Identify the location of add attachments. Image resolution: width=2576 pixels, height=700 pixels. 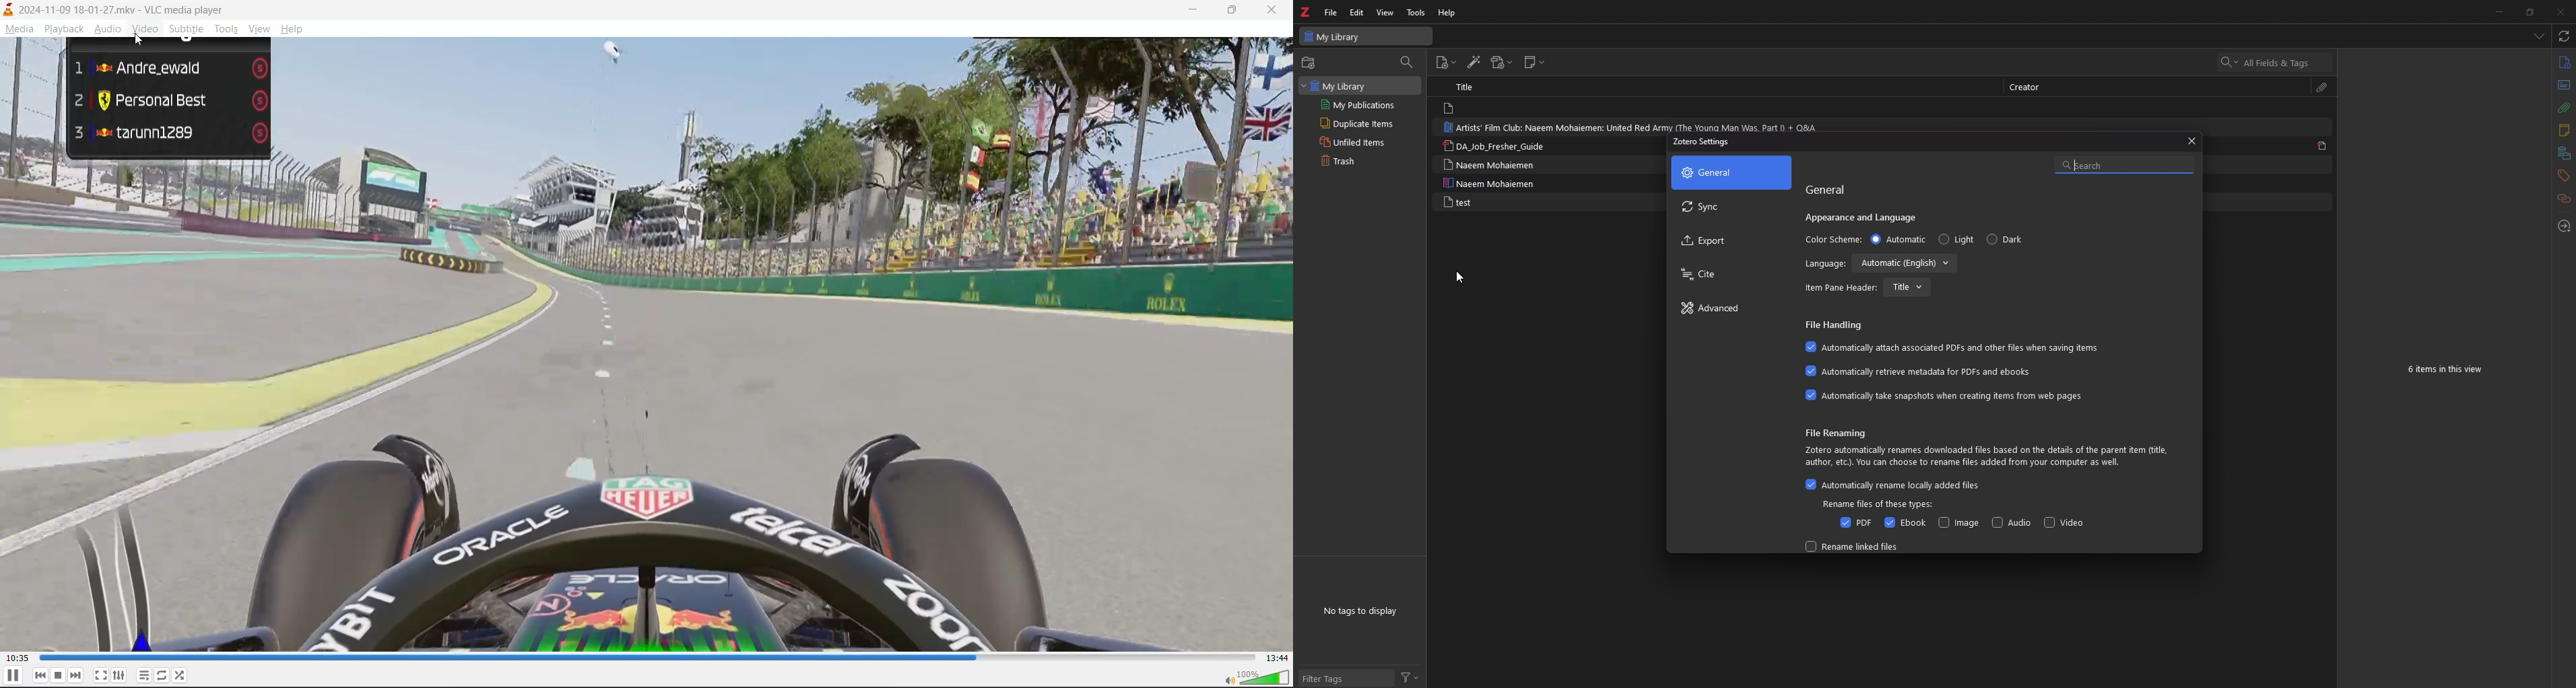
(1501, 62).